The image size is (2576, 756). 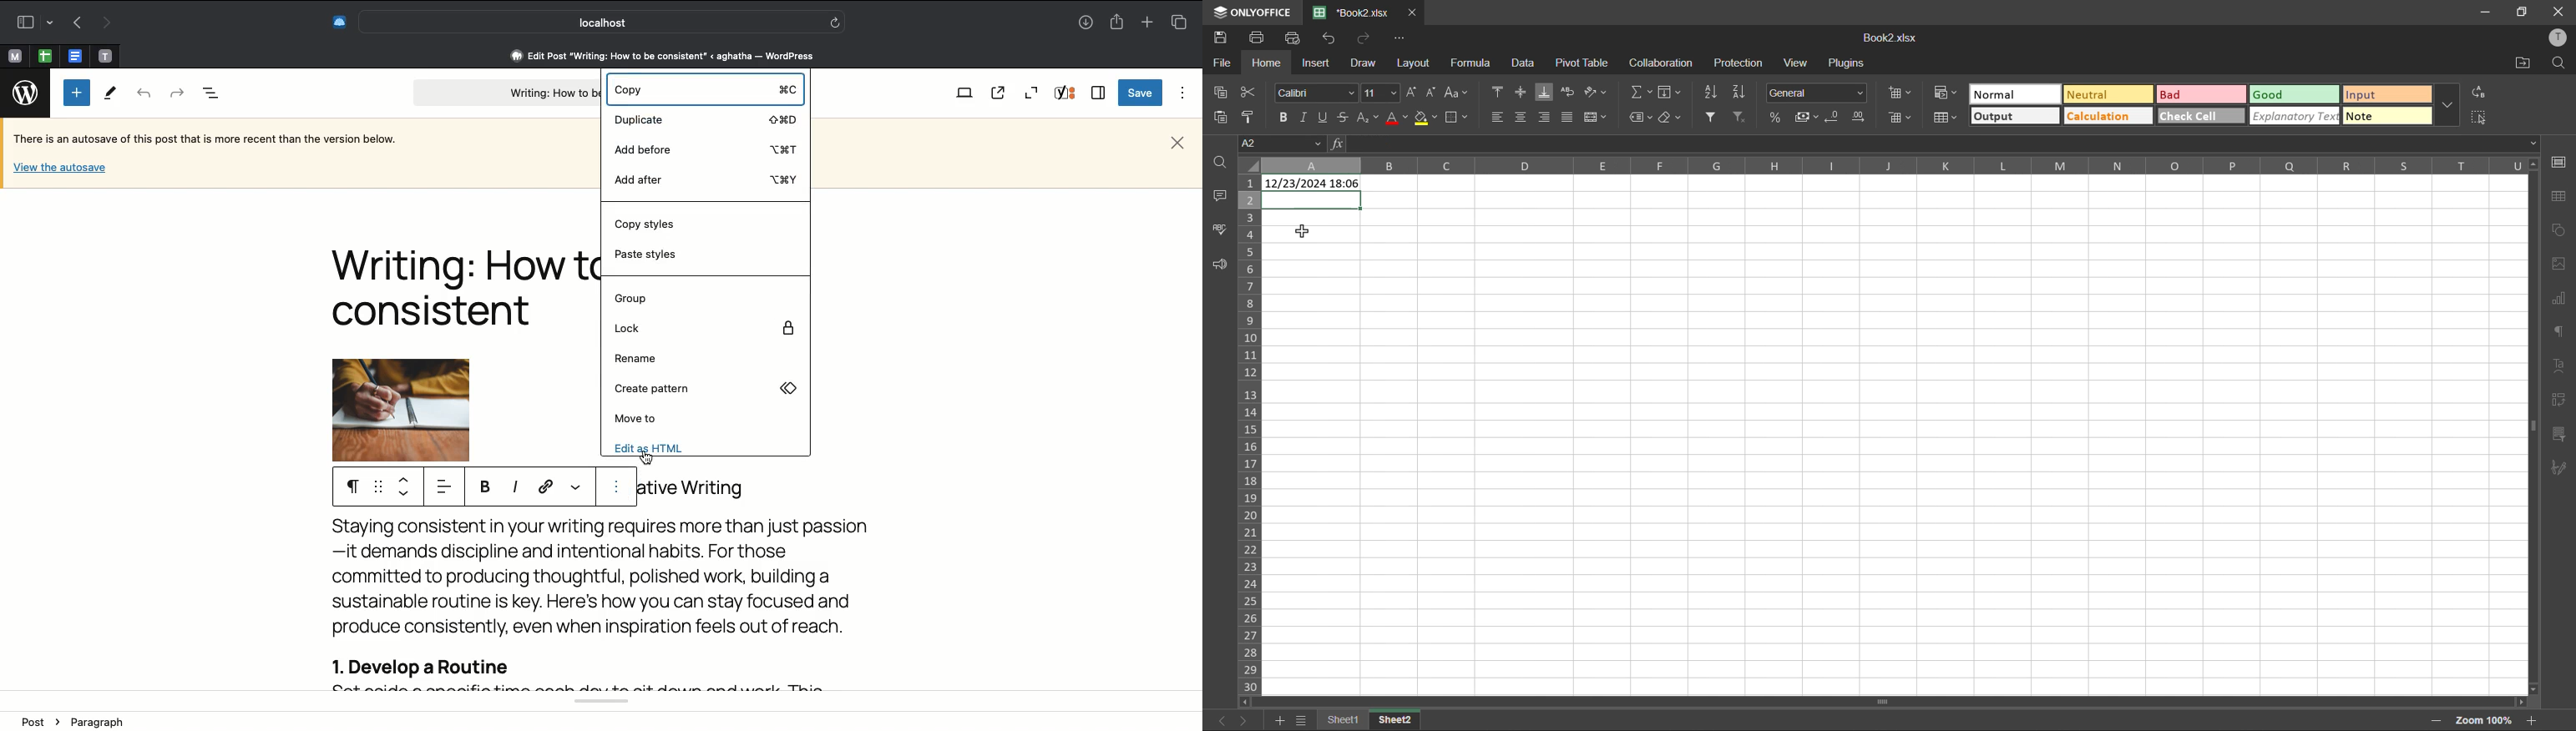 I want to click on Sidebar, so click(x=33, y=20).